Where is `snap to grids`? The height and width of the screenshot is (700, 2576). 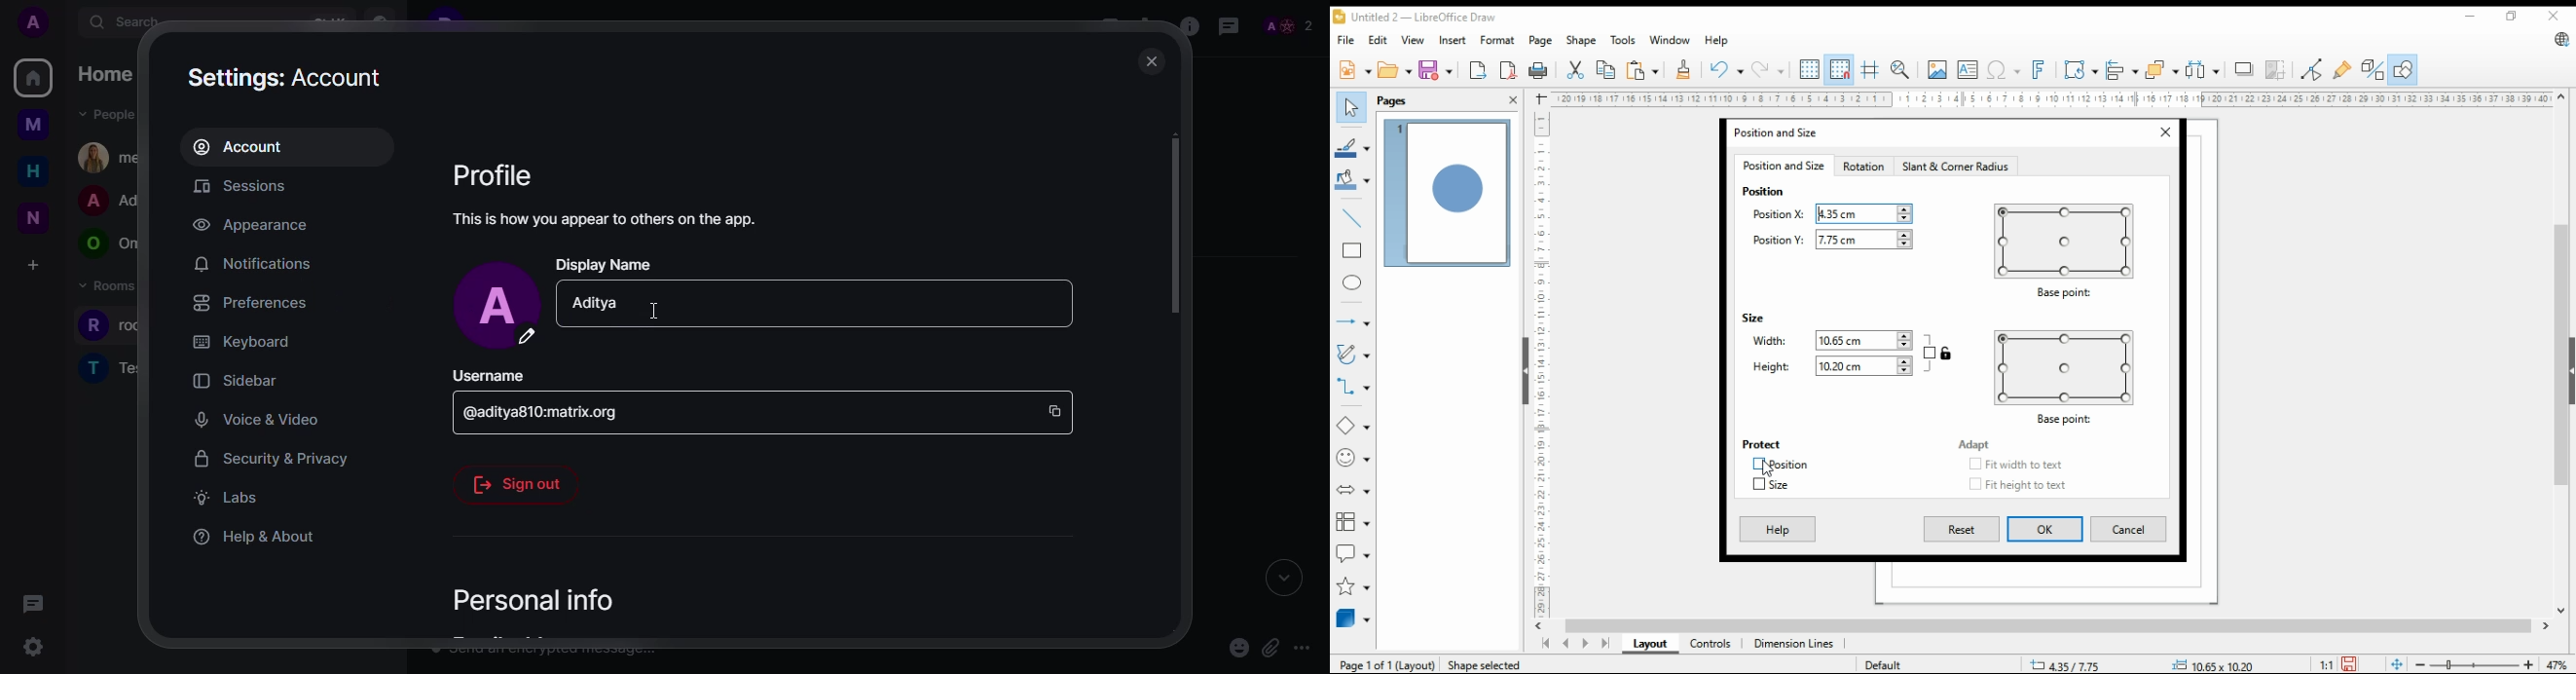
snap to grids is located at coordinates (1840, 70).